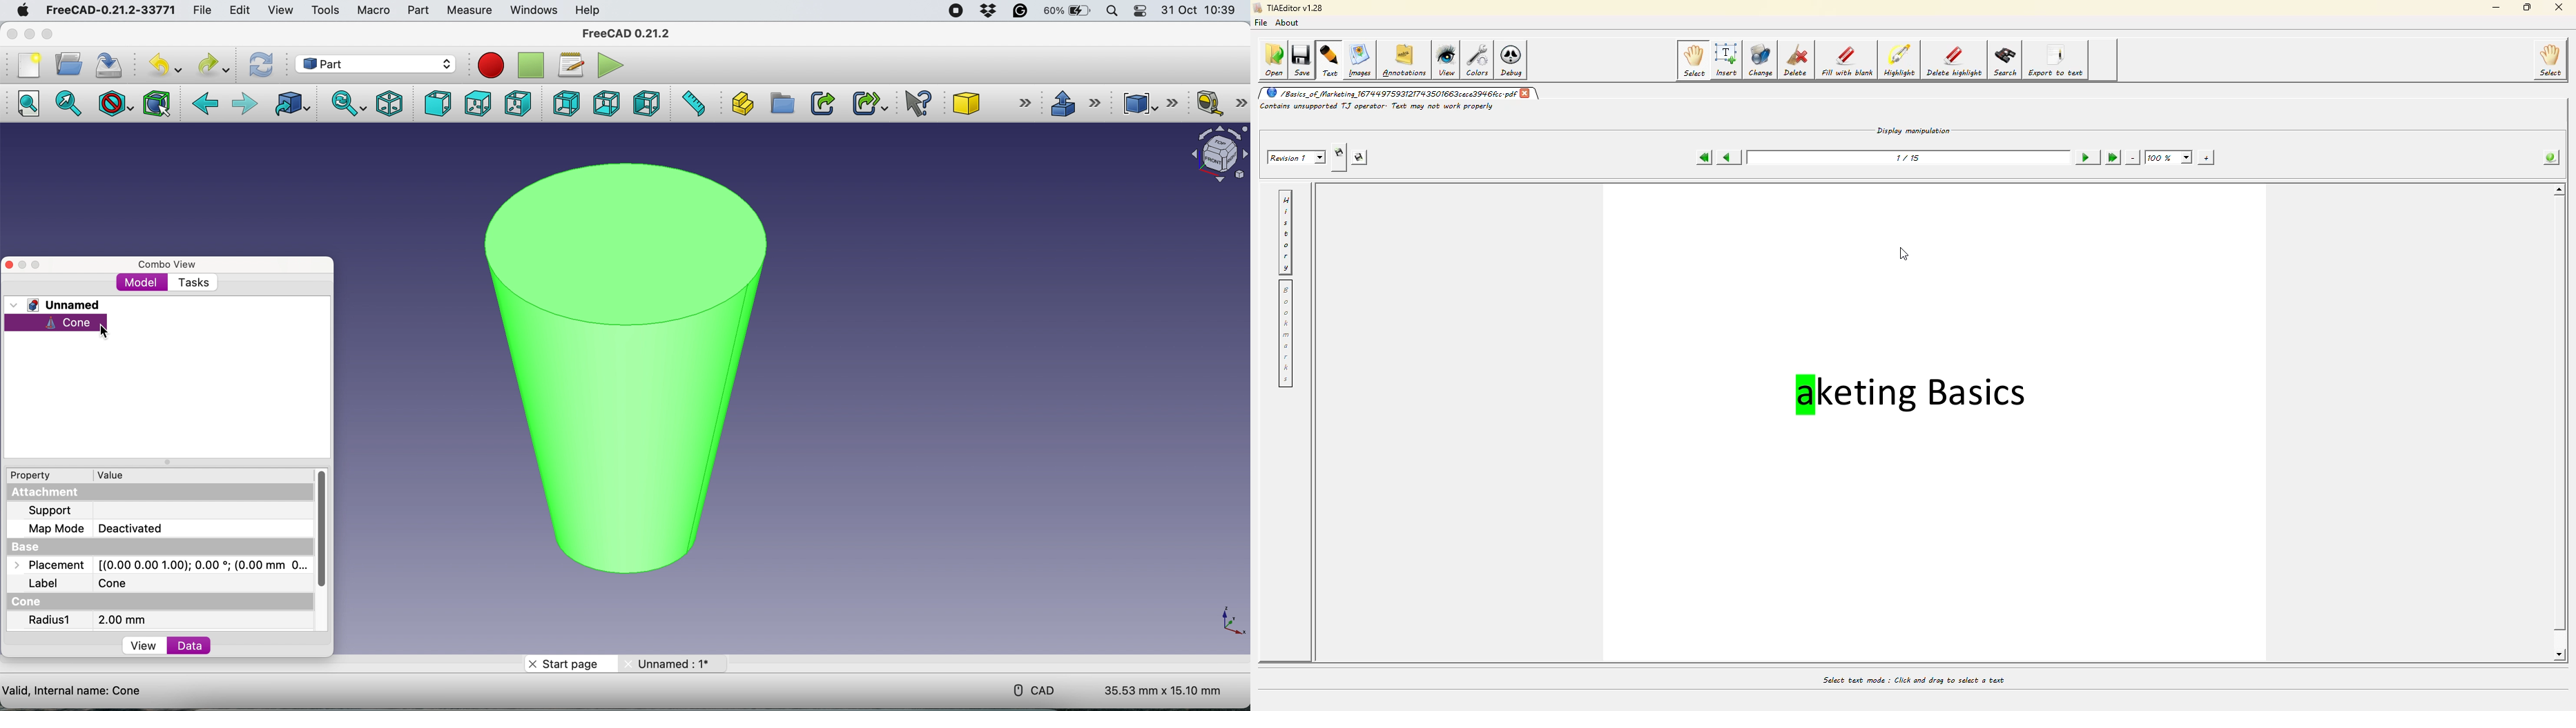 The height and width of the screenshot is (728, 2576). What do you see at coordinates (1028, 689) in the screenshot?
I see `cad` at bounding box center [1028, 689].